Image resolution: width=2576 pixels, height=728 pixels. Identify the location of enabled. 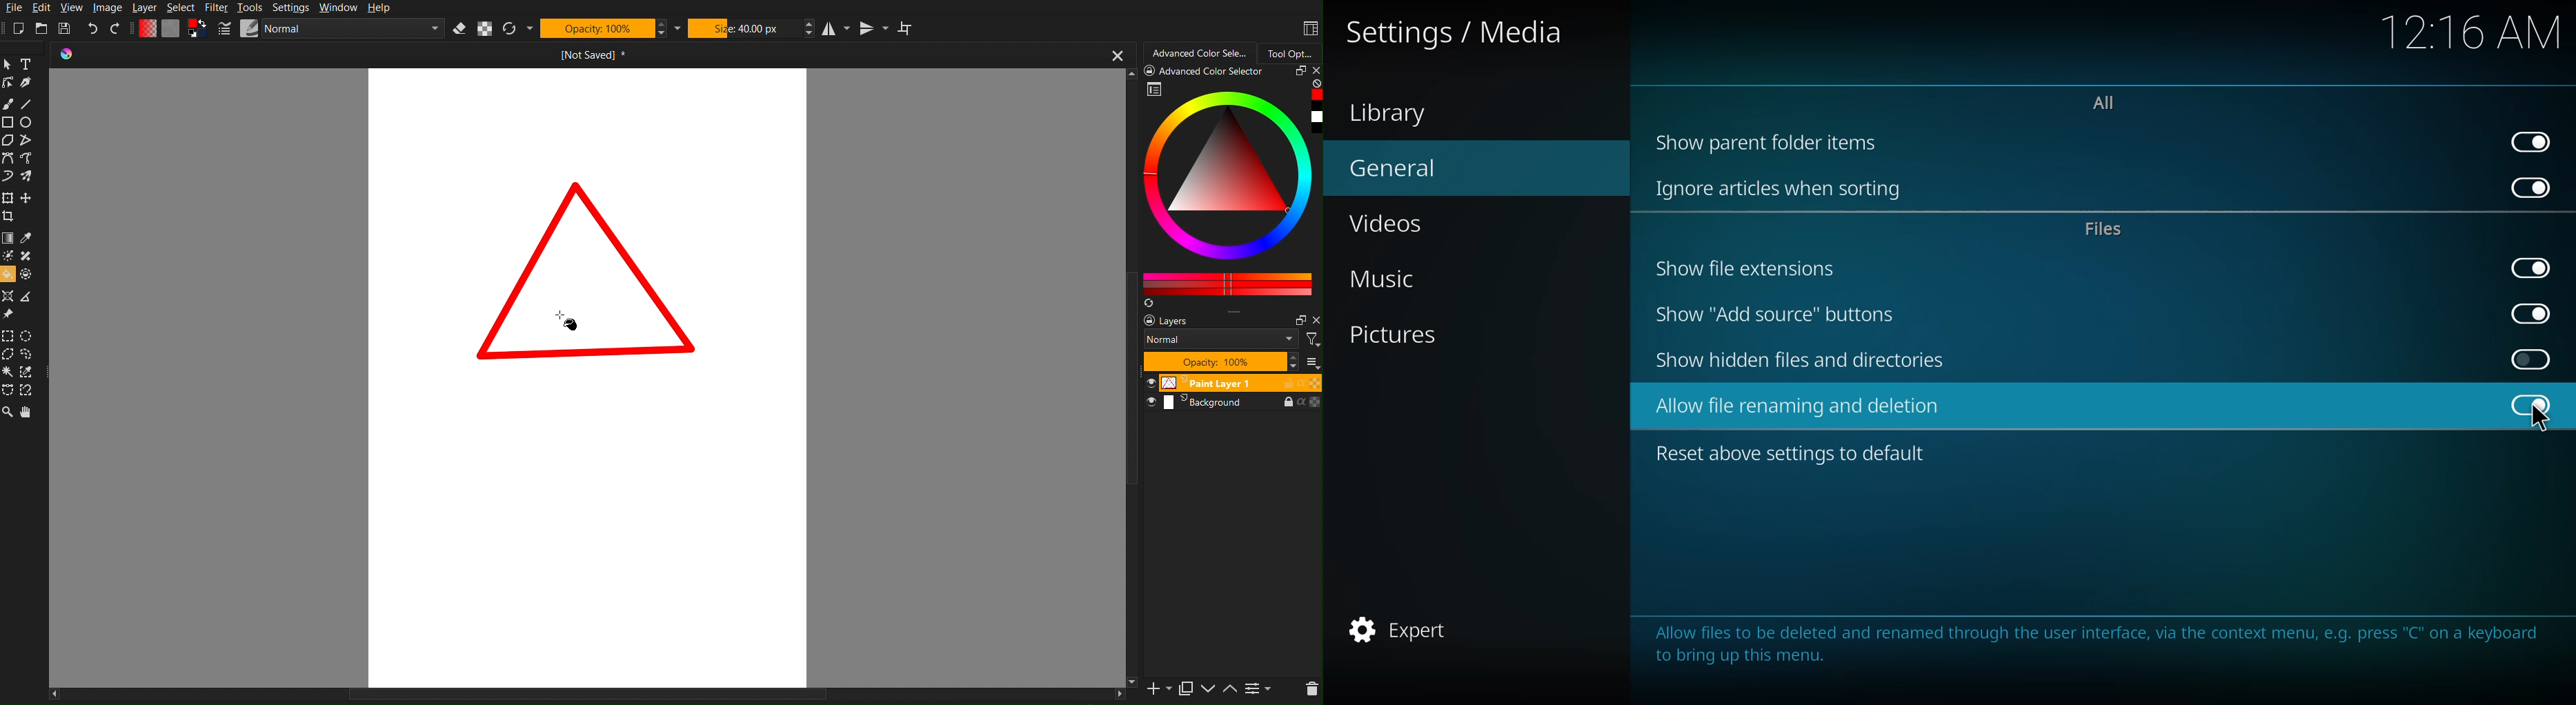
(2534, 139).